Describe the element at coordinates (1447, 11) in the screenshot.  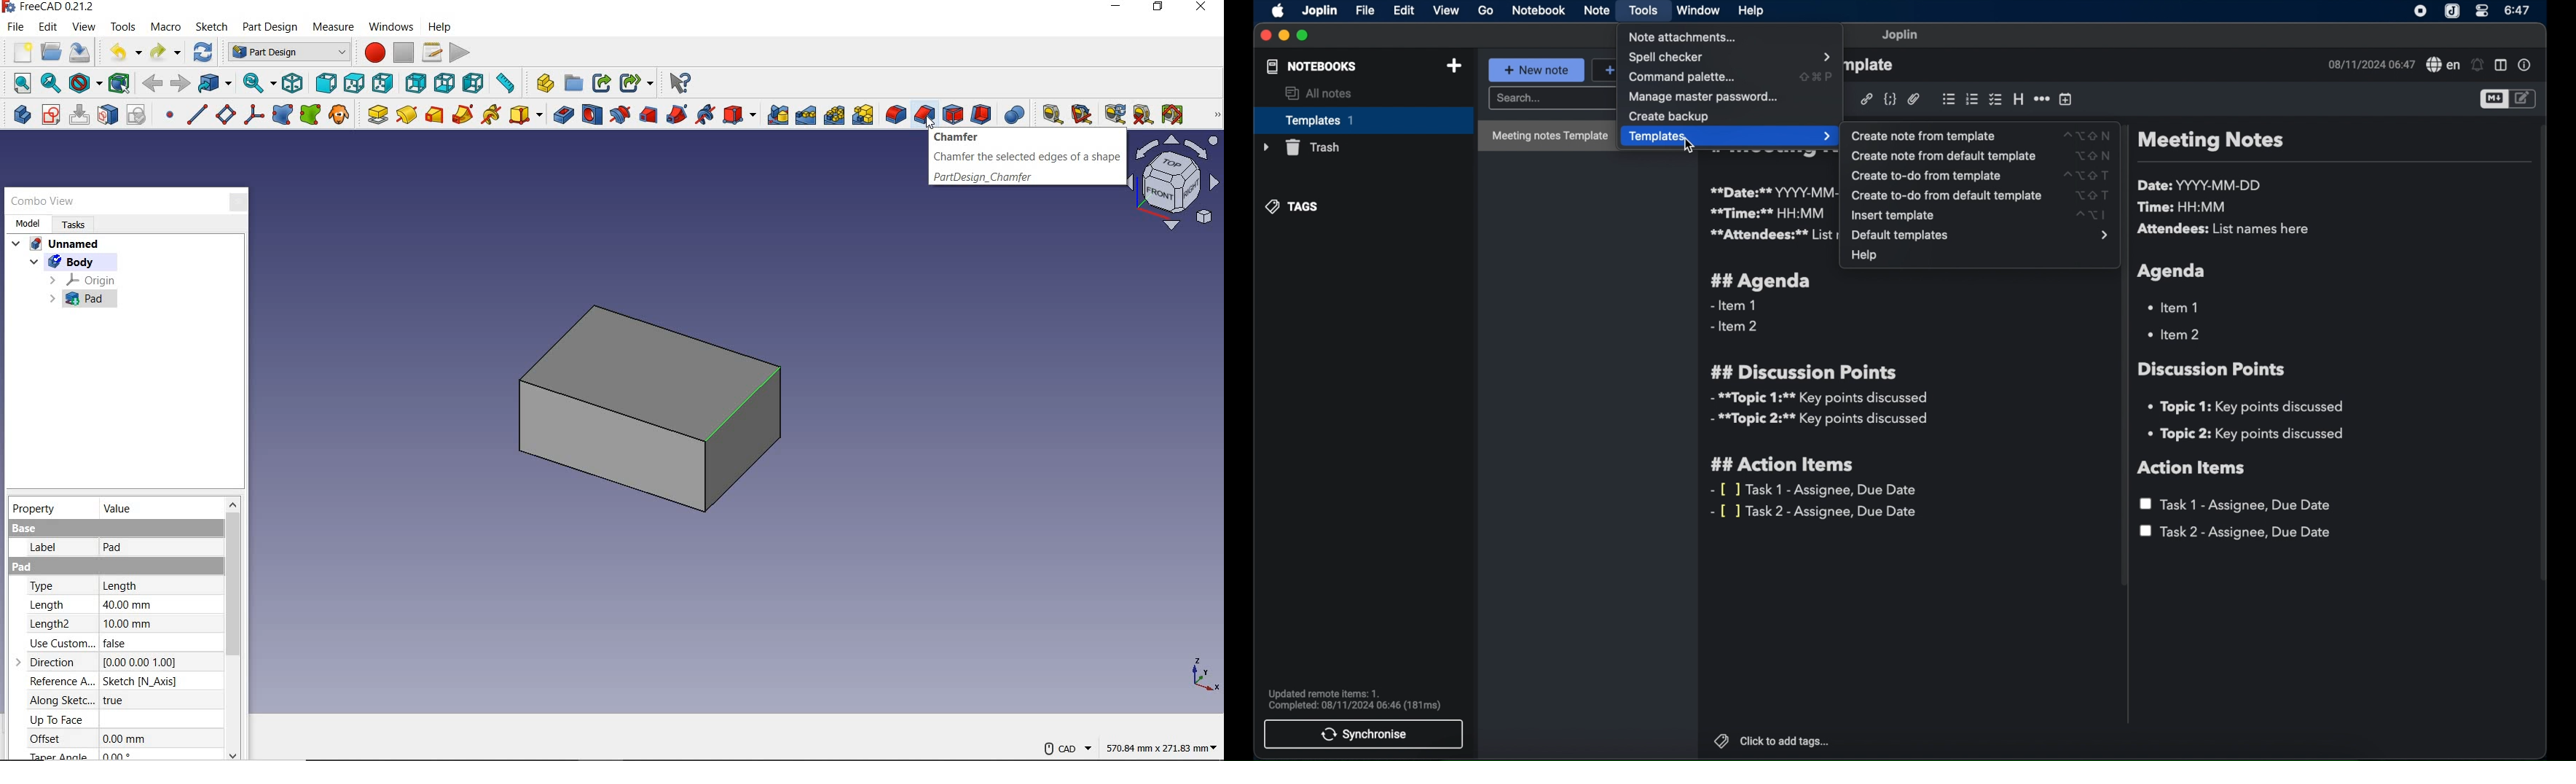
I see `view` at that location.